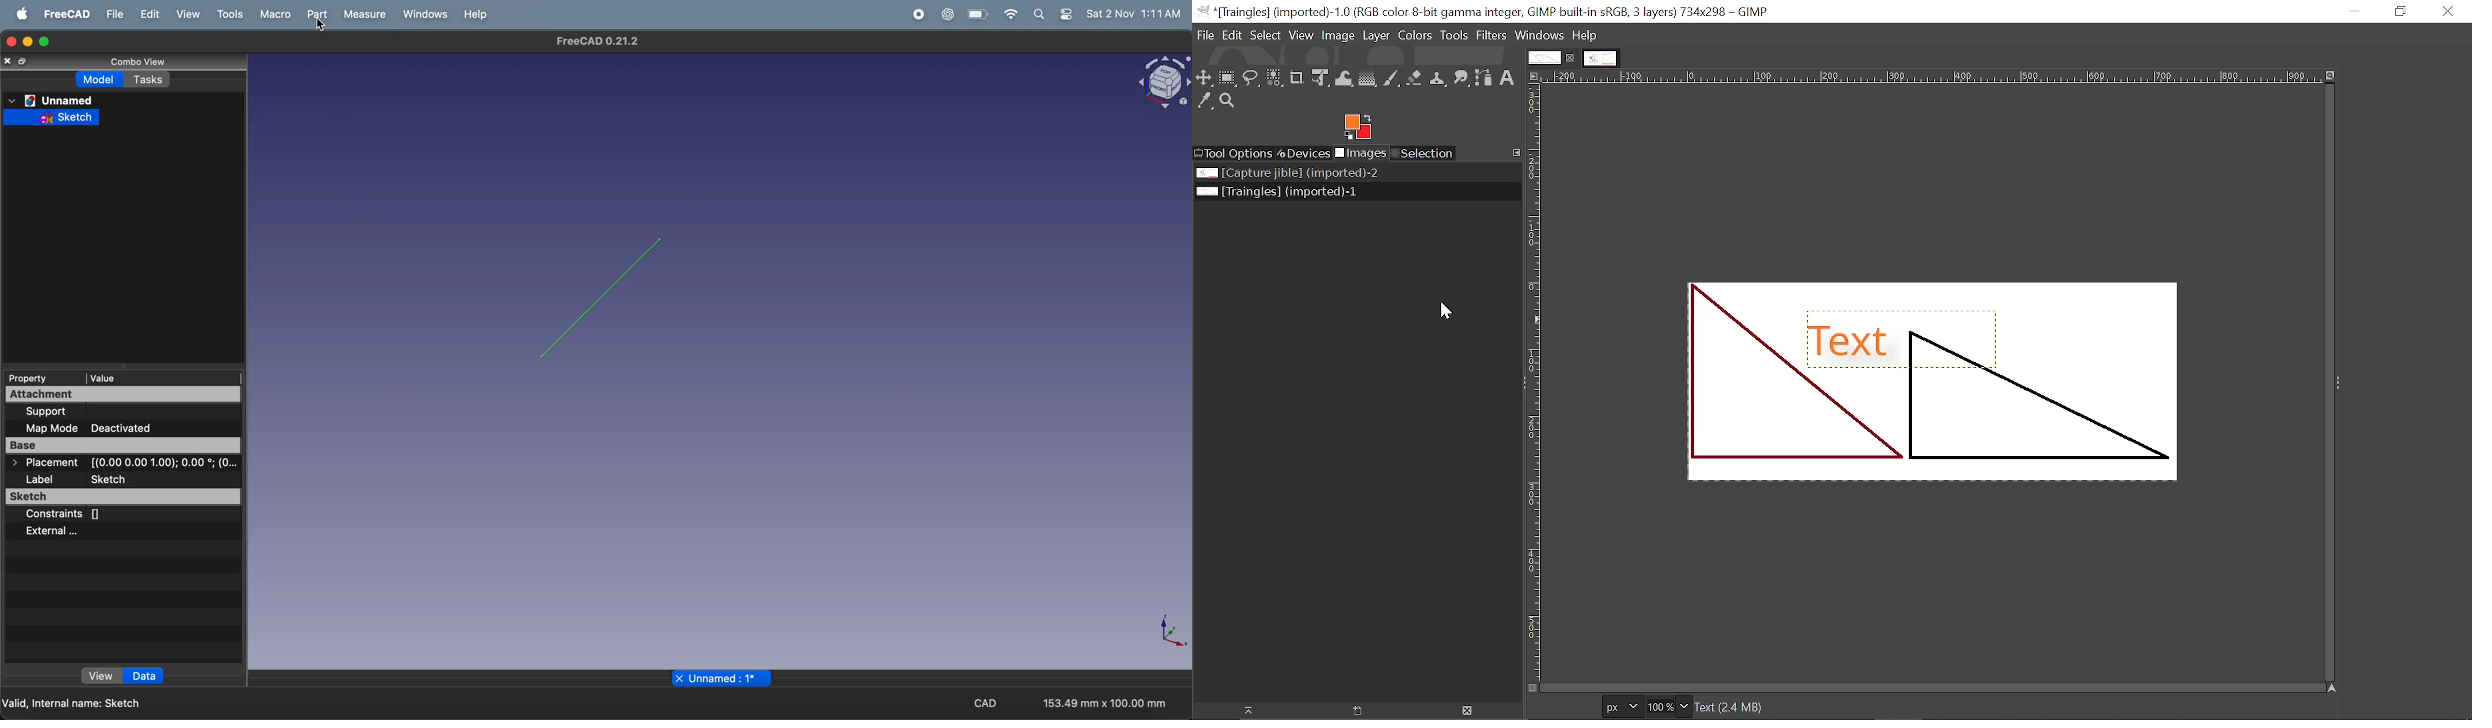 The width and height of the screenshot is (2492, 728). What do you see at coordinates (147, 79) in the screenshot?
I see `tasks` at bounding box center [147, 79].